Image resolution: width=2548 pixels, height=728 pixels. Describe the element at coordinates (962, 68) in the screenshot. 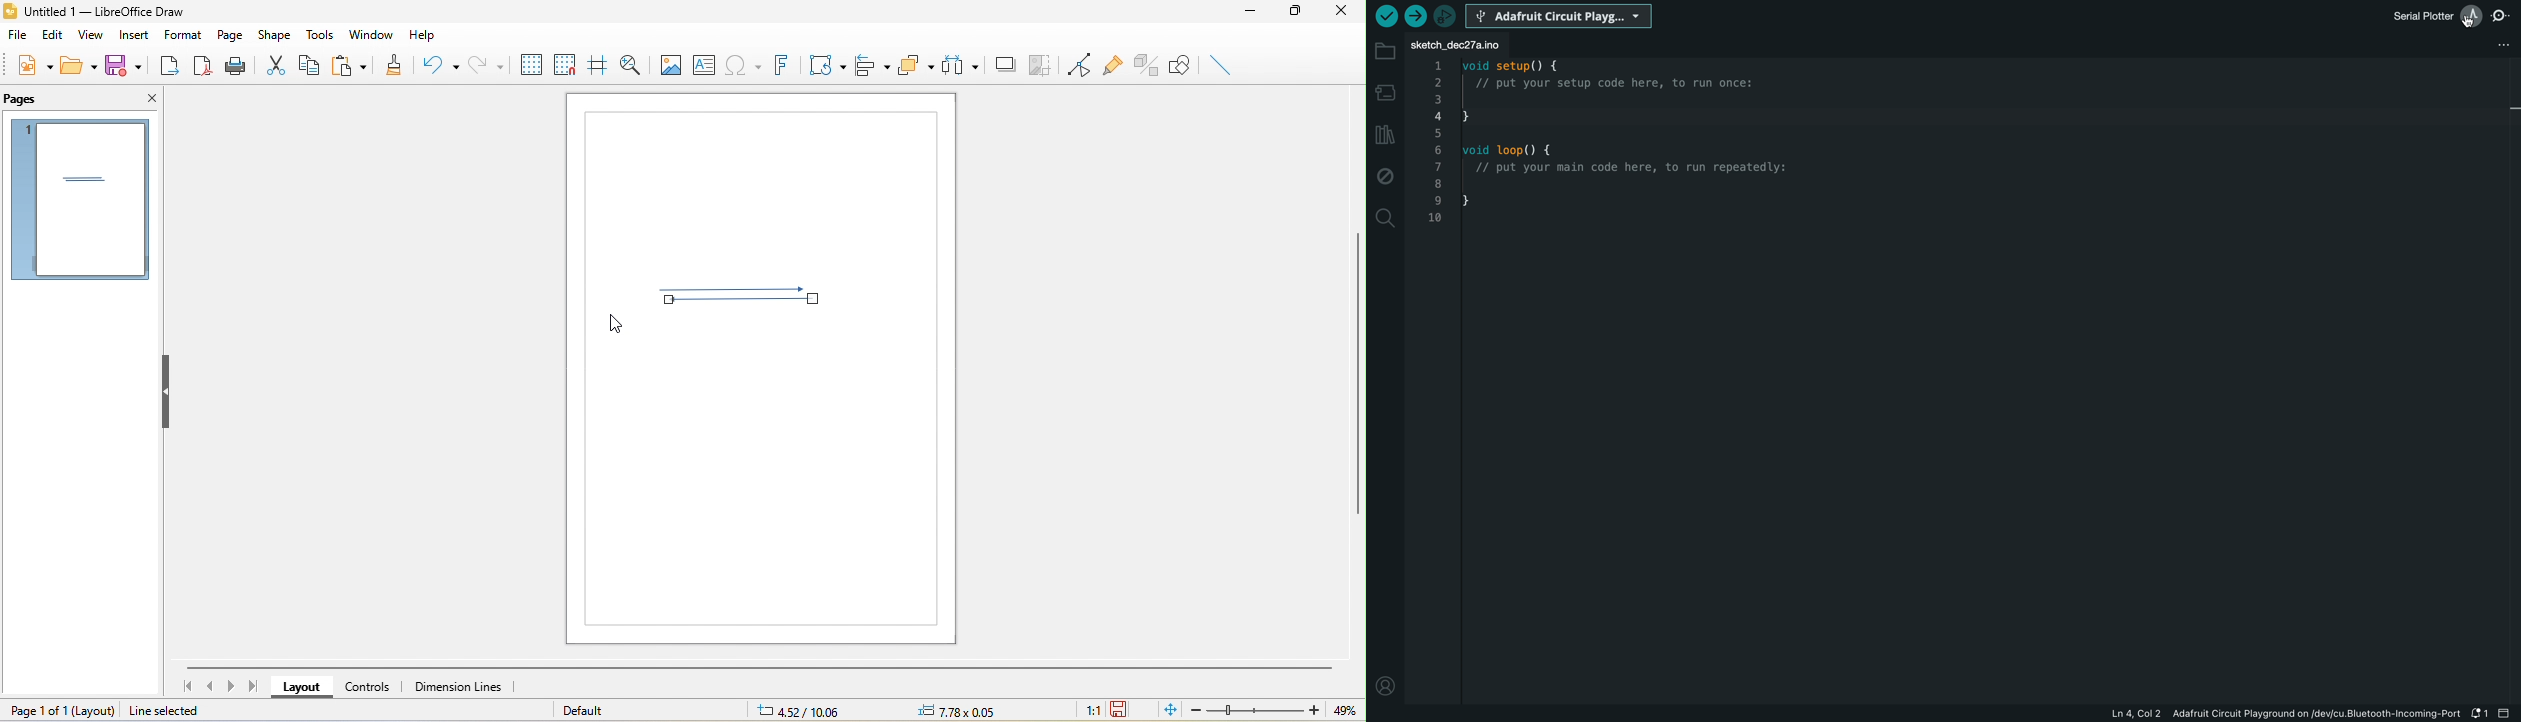

I see `select at least three object to distribute` at that location.